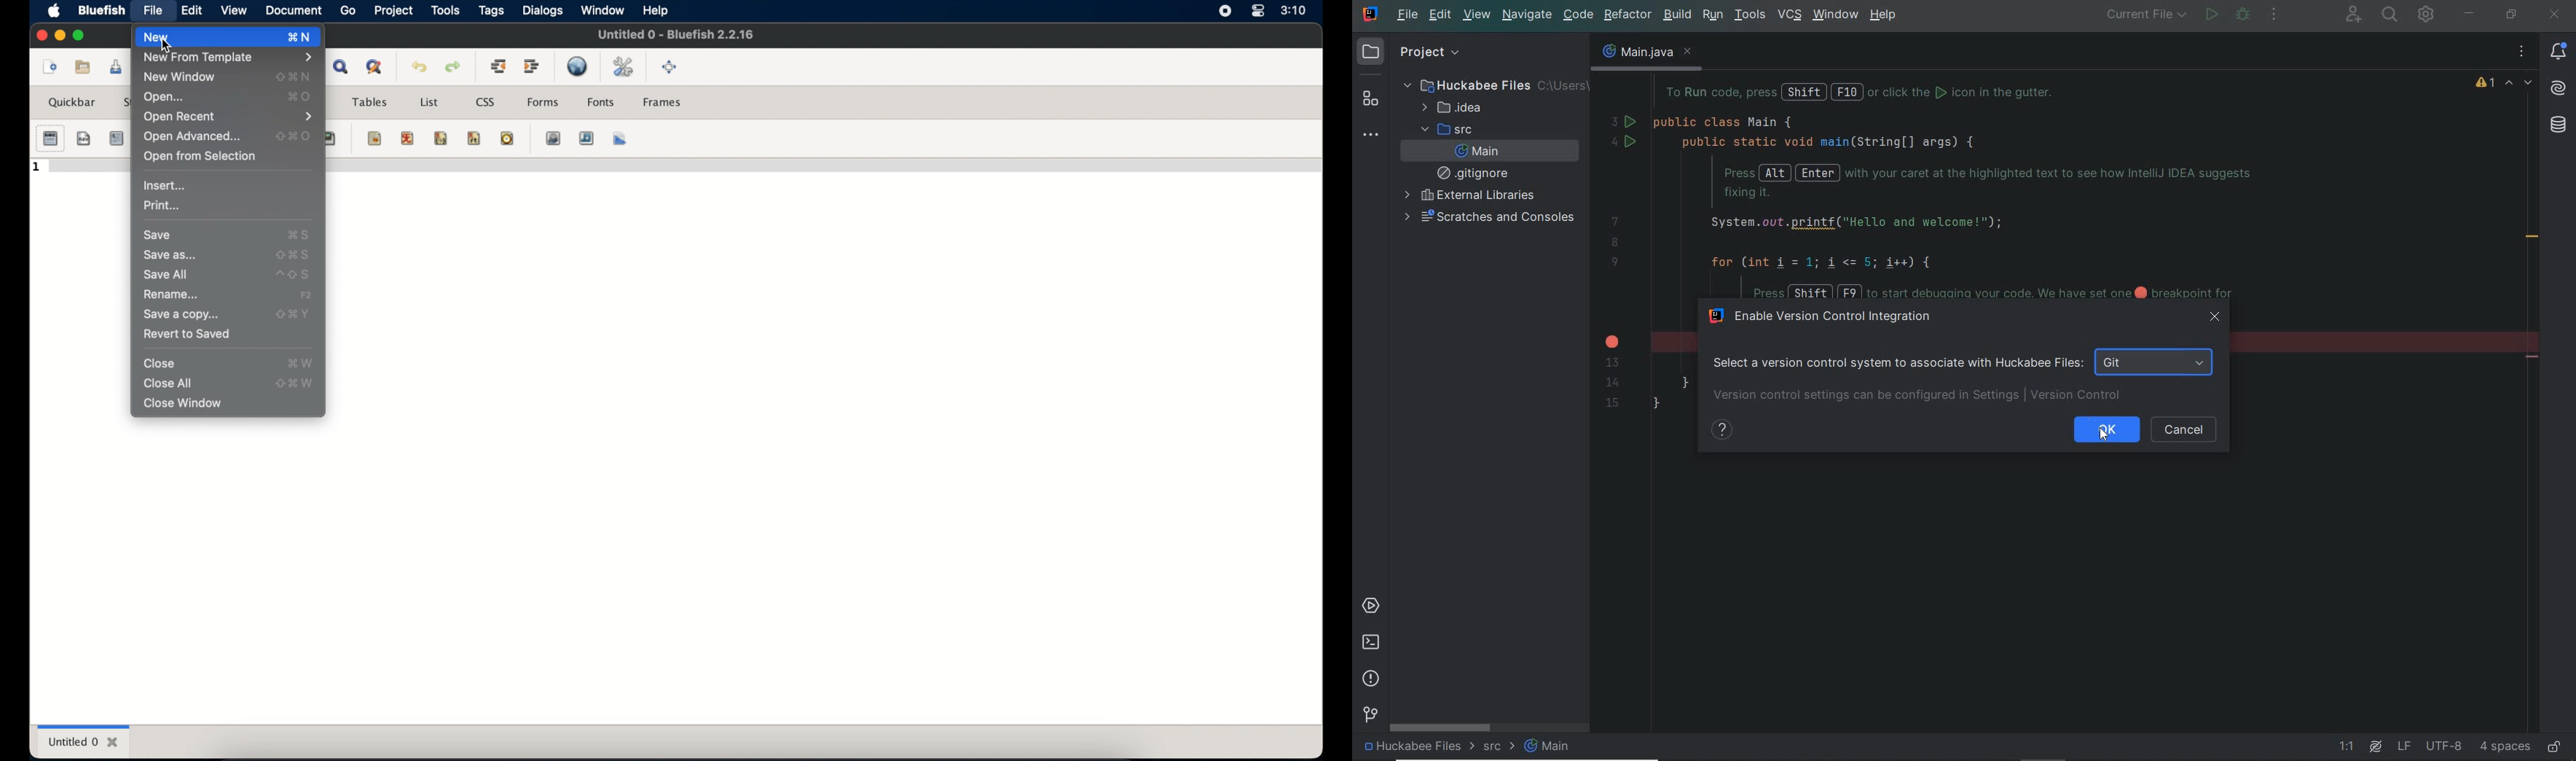  What do you see at coordinates (158, 235) in the screenshot?
I see `save` at bounding box center [158, 235].